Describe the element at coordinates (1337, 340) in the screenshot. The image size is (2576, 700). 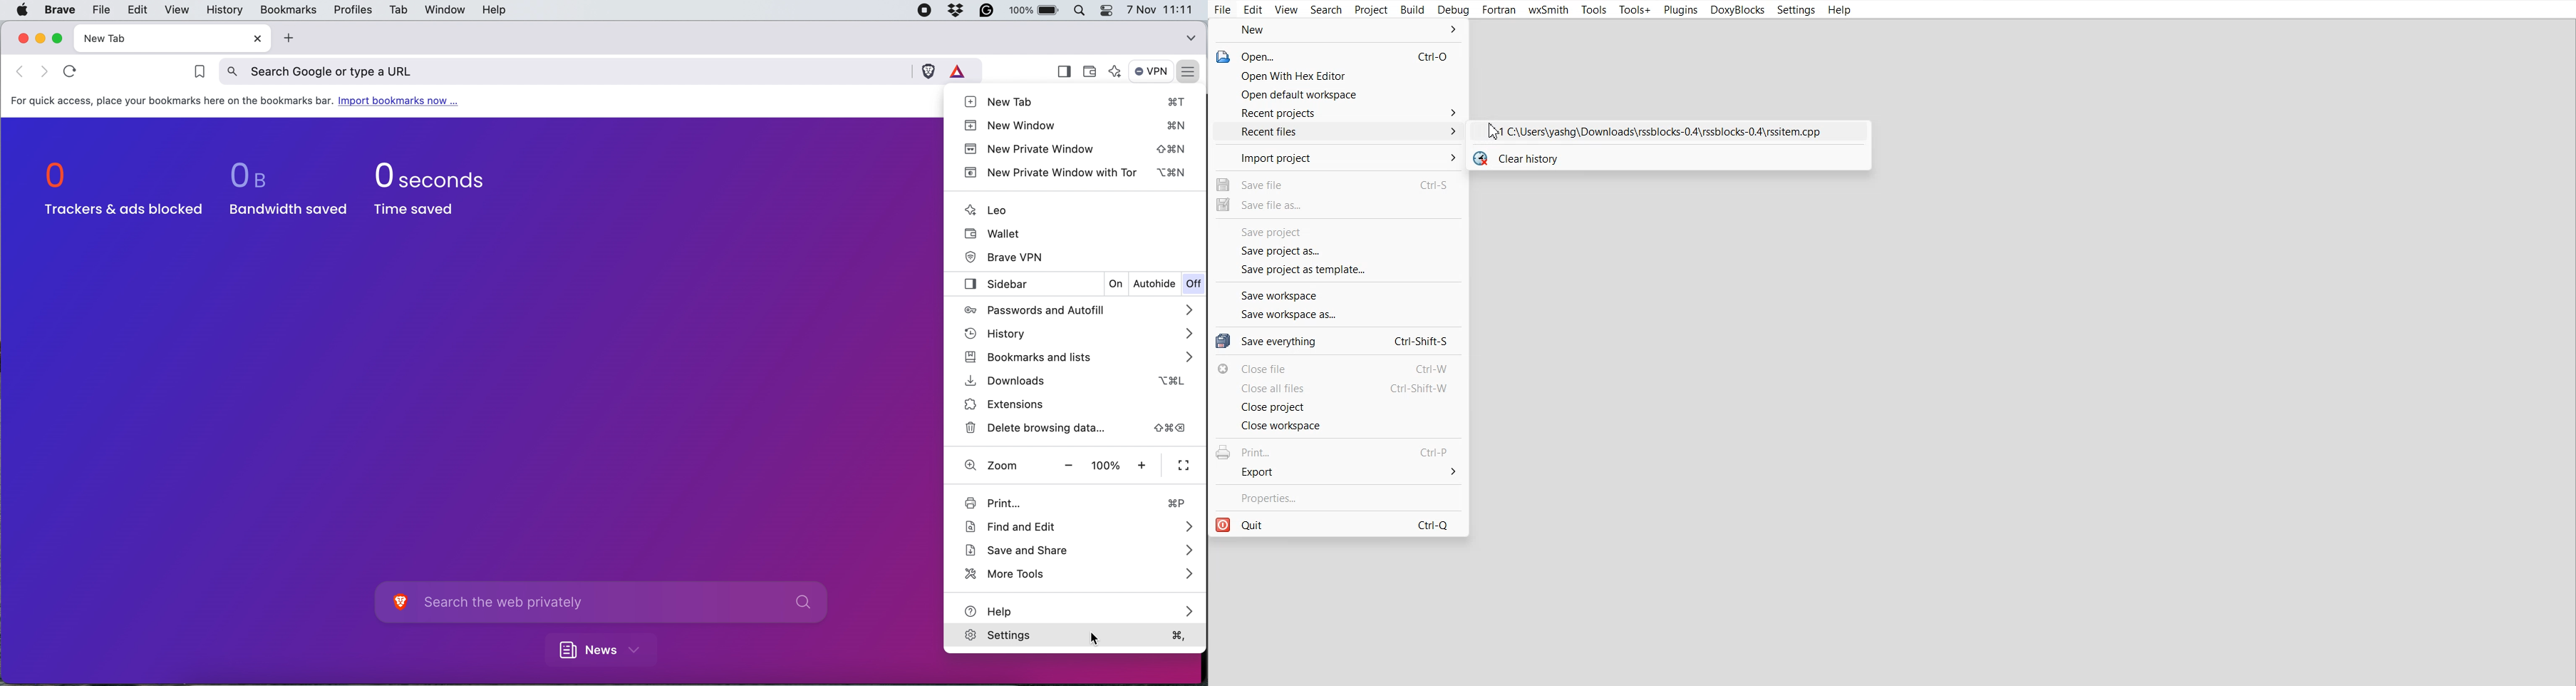
I see `Save Everything` at that location.